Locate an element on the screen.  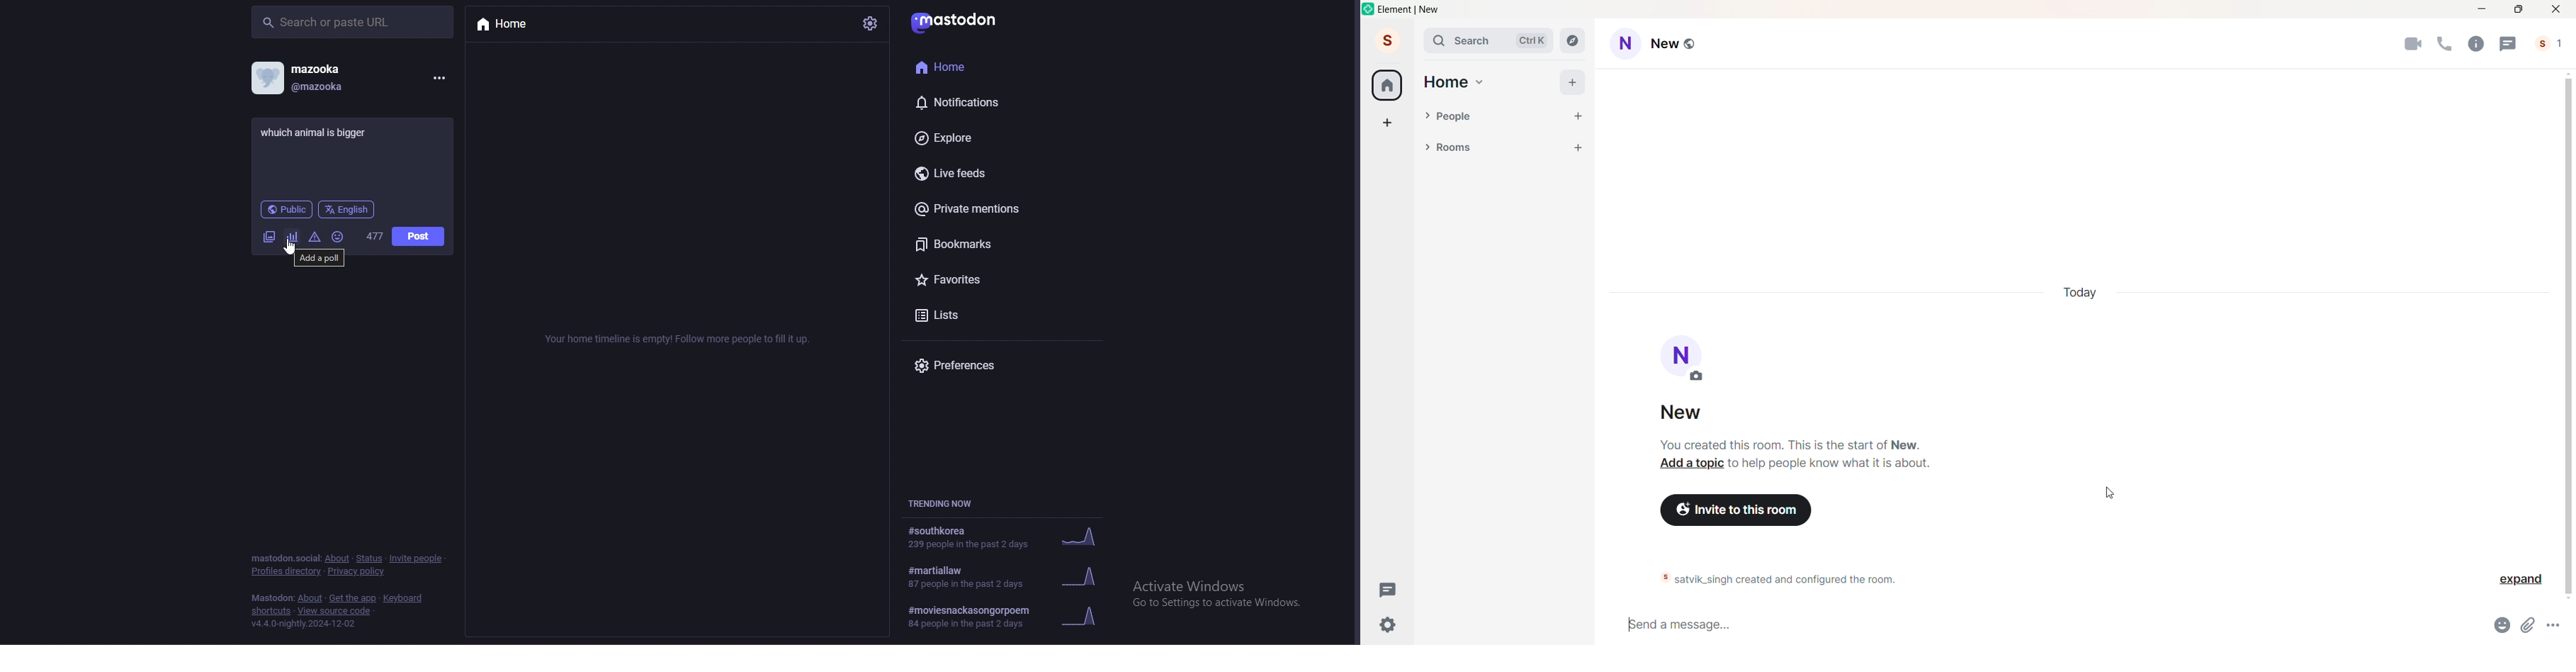
image is located at coordinates (267, 237).